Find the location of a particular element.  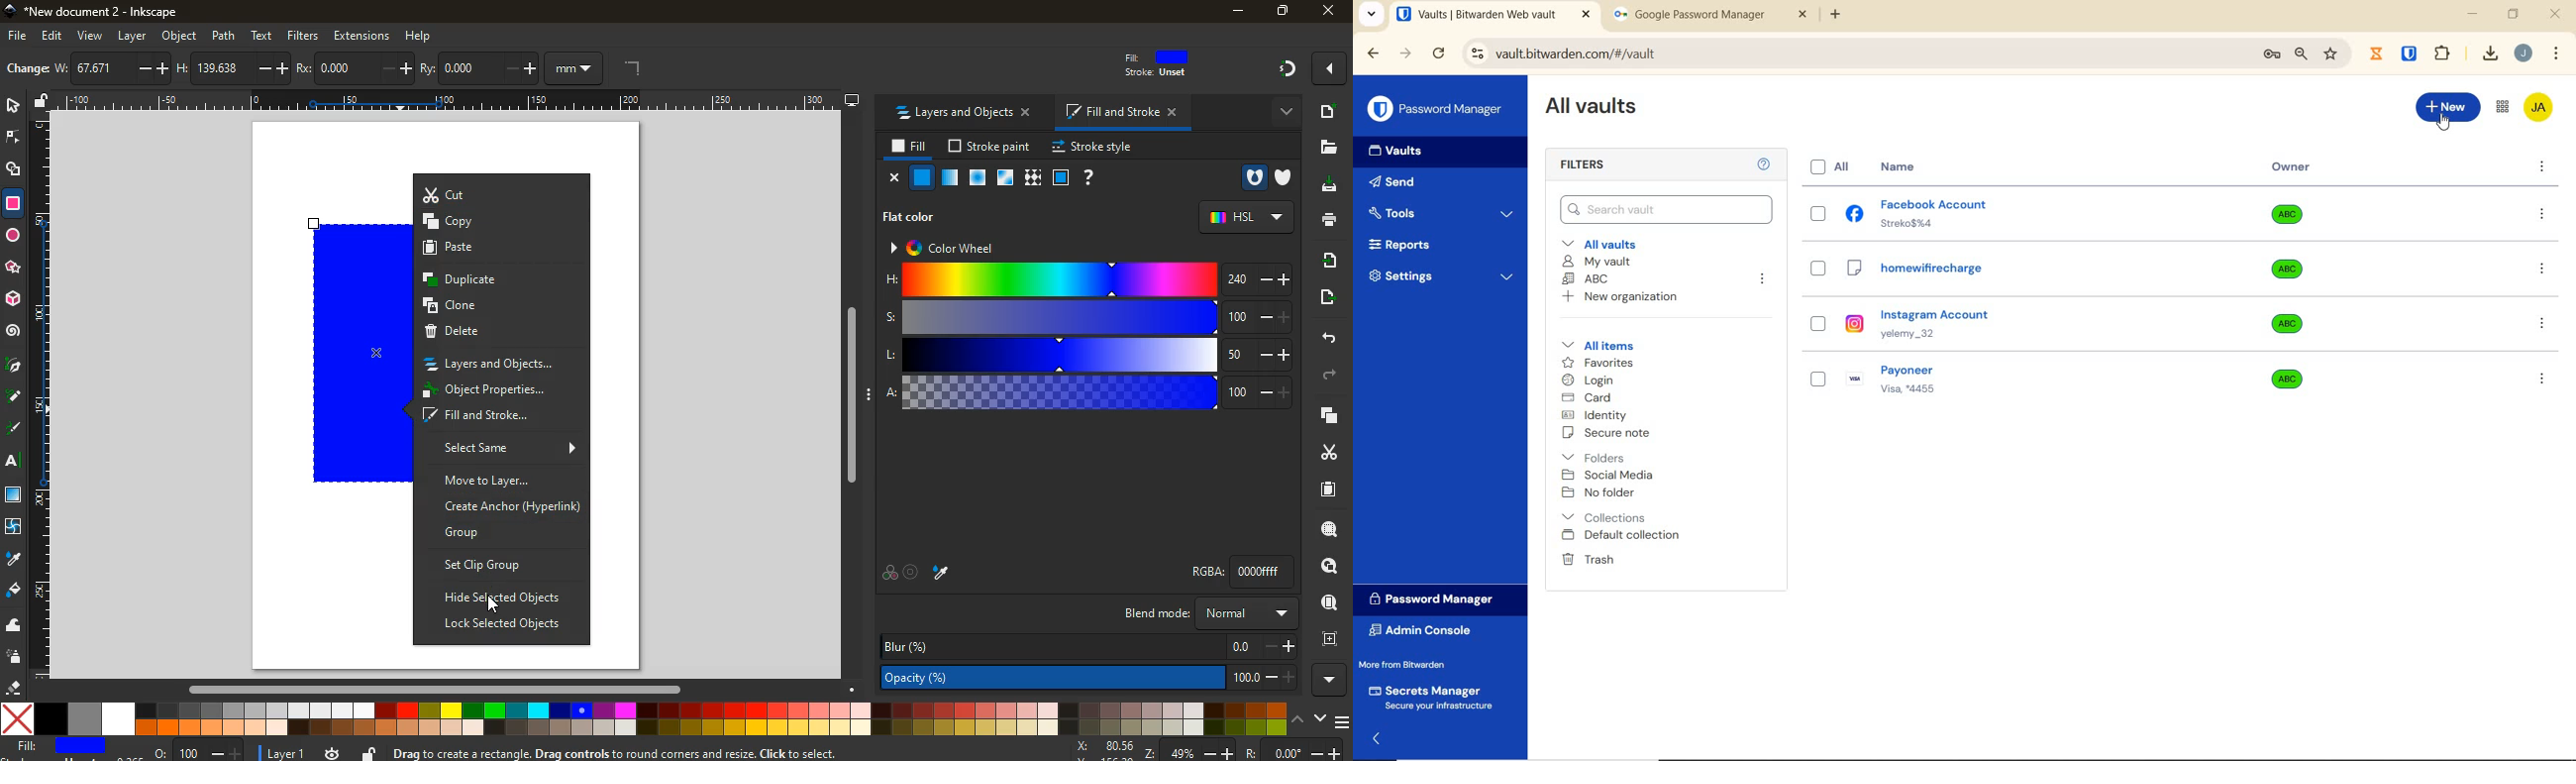

back is located at coordinates (1327, 335).